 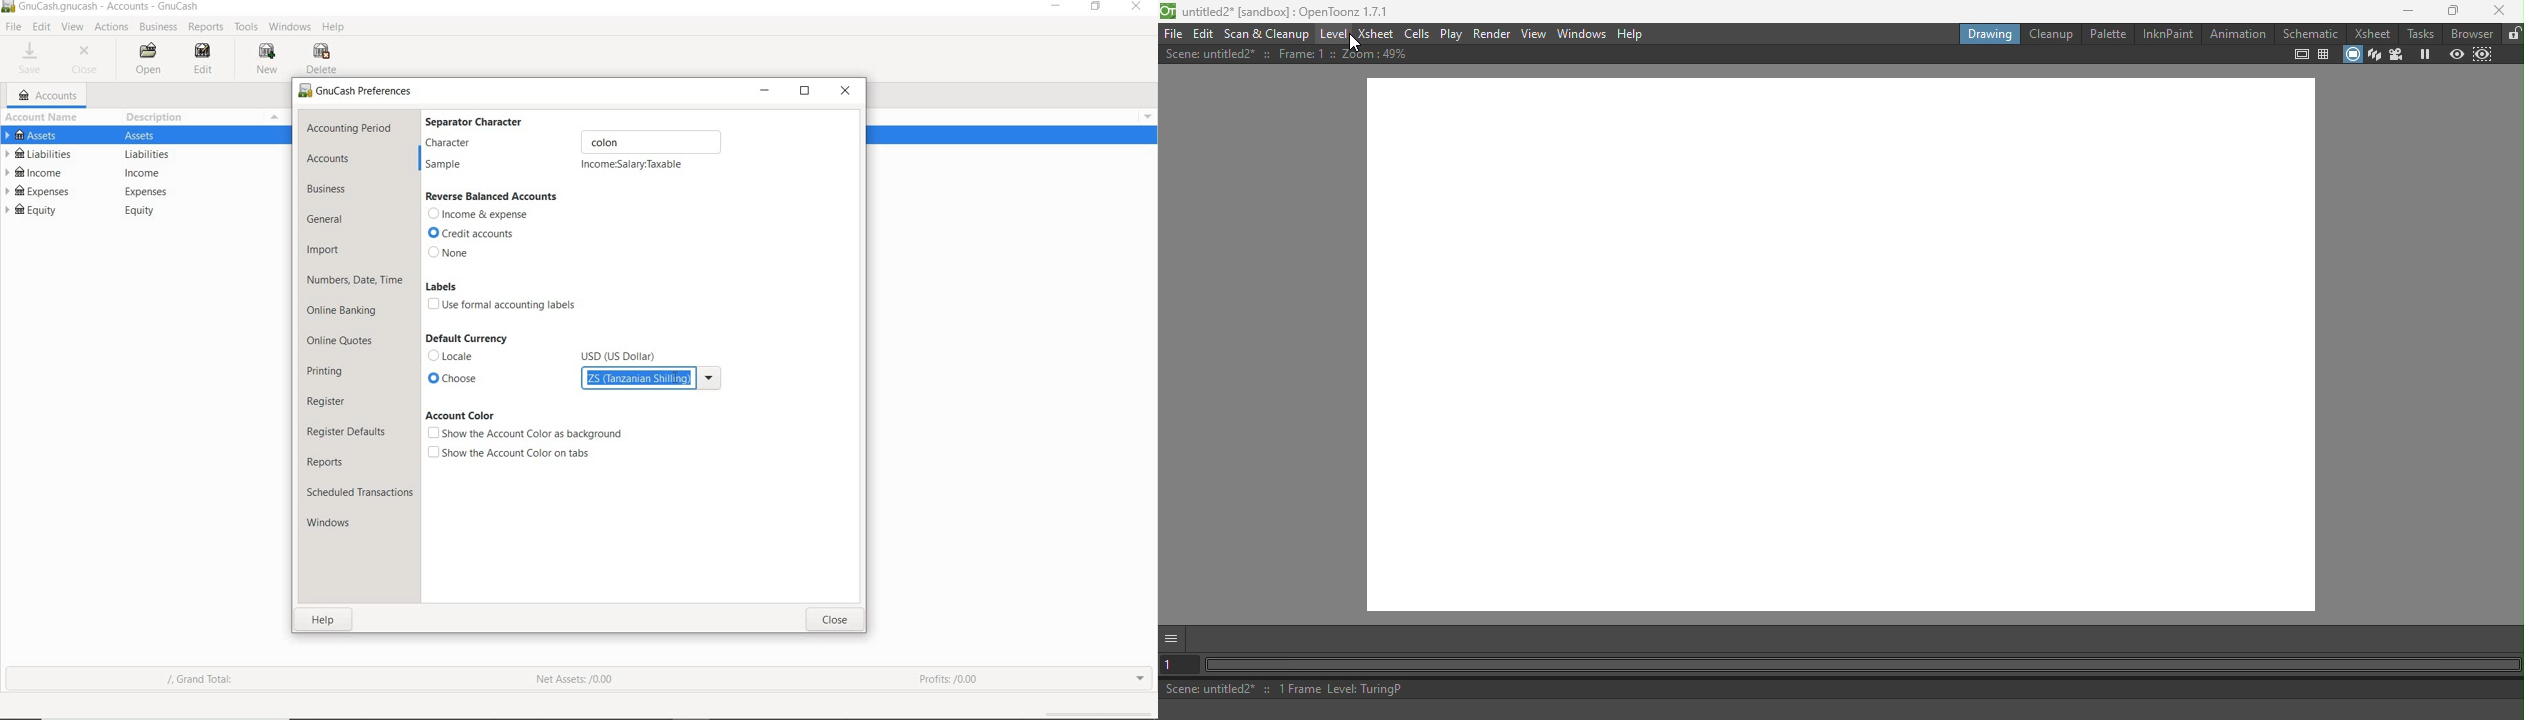 I want to click on register, so click(x=328, y=401).